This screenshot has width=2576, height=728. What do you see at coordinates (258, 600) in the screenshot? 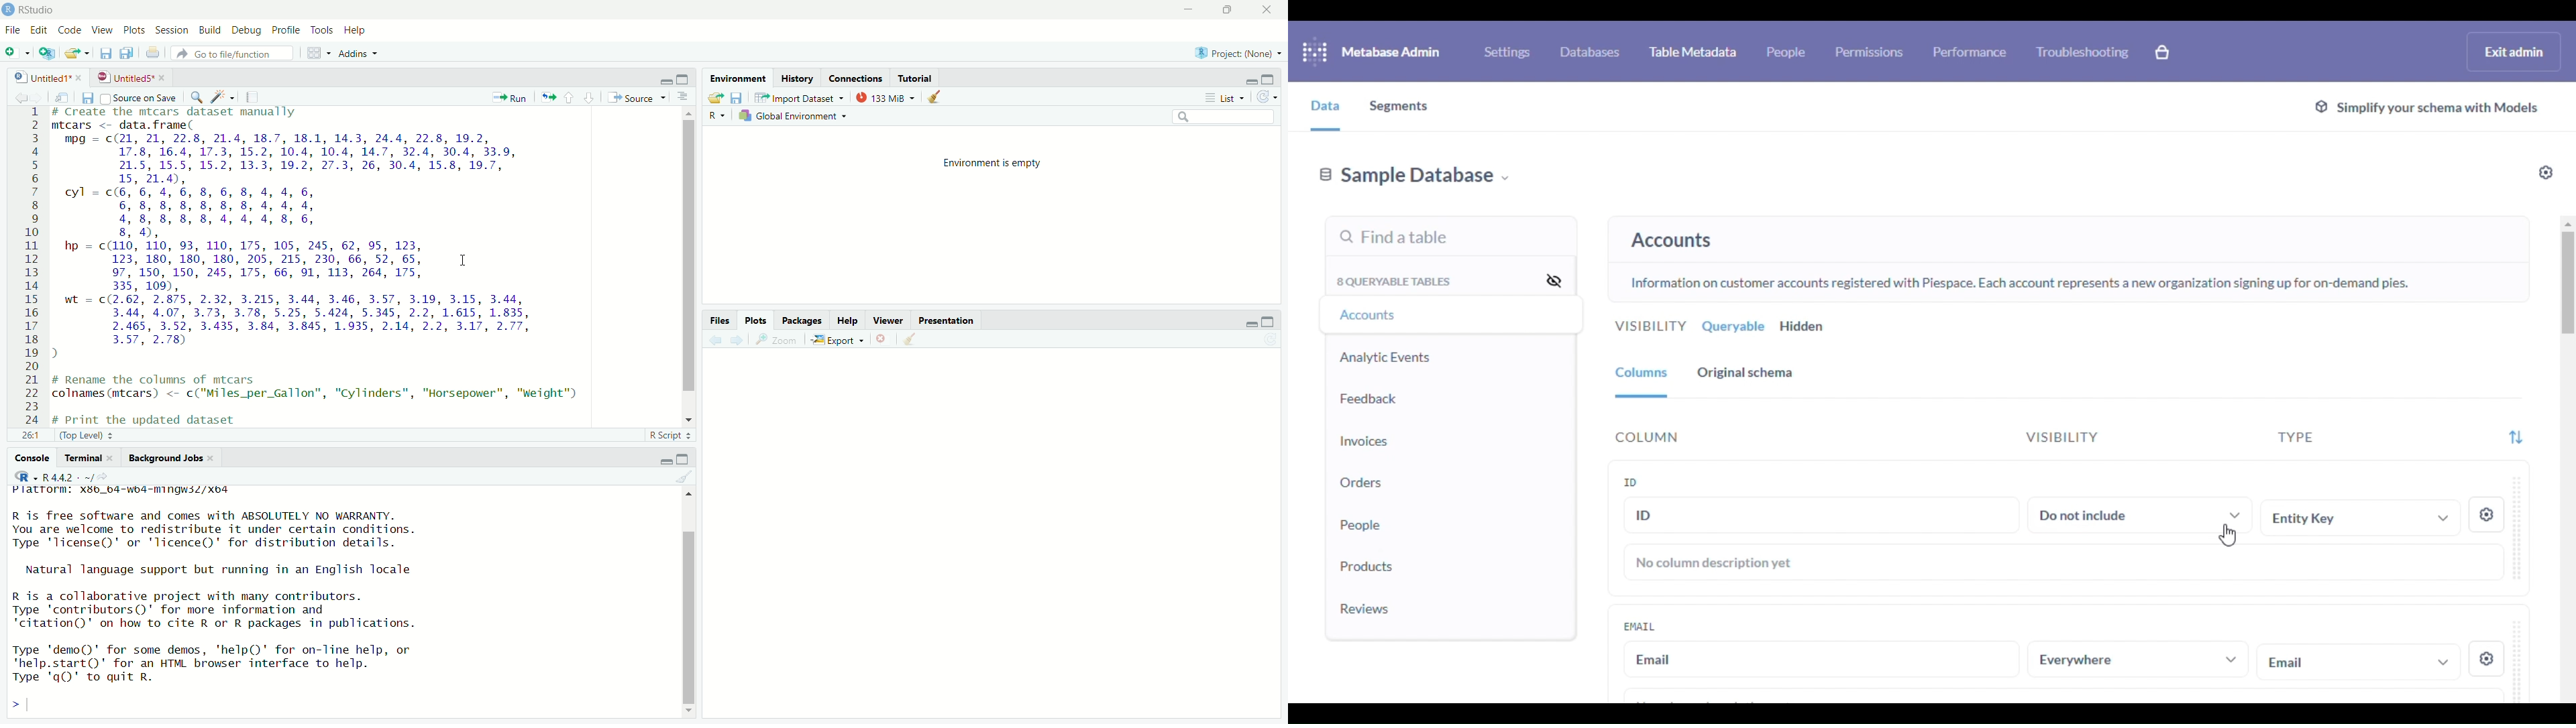
I see `platrorm: x¥b_b4-wb4-mingw3Z/xo4

R is free software and comes with ABSOLUTELY NO WARRANTY.

You are welcome to redistribute it under certain conditions.

Type 'license()' or 'licence()' for distribution details.
Natural language support but running in an English locale

R is a collaborative project with many contributors.

Type 'contributors()' for more information and

'citation()' on how to cite R or R packages in publications.

Type 'demo()' for some demos, 'help()' for on-Tine help, or

'help.start()"' for an HTML browser interface to help.

Type 'qQ' to quit R.

>` at bounding box center [258, 600].